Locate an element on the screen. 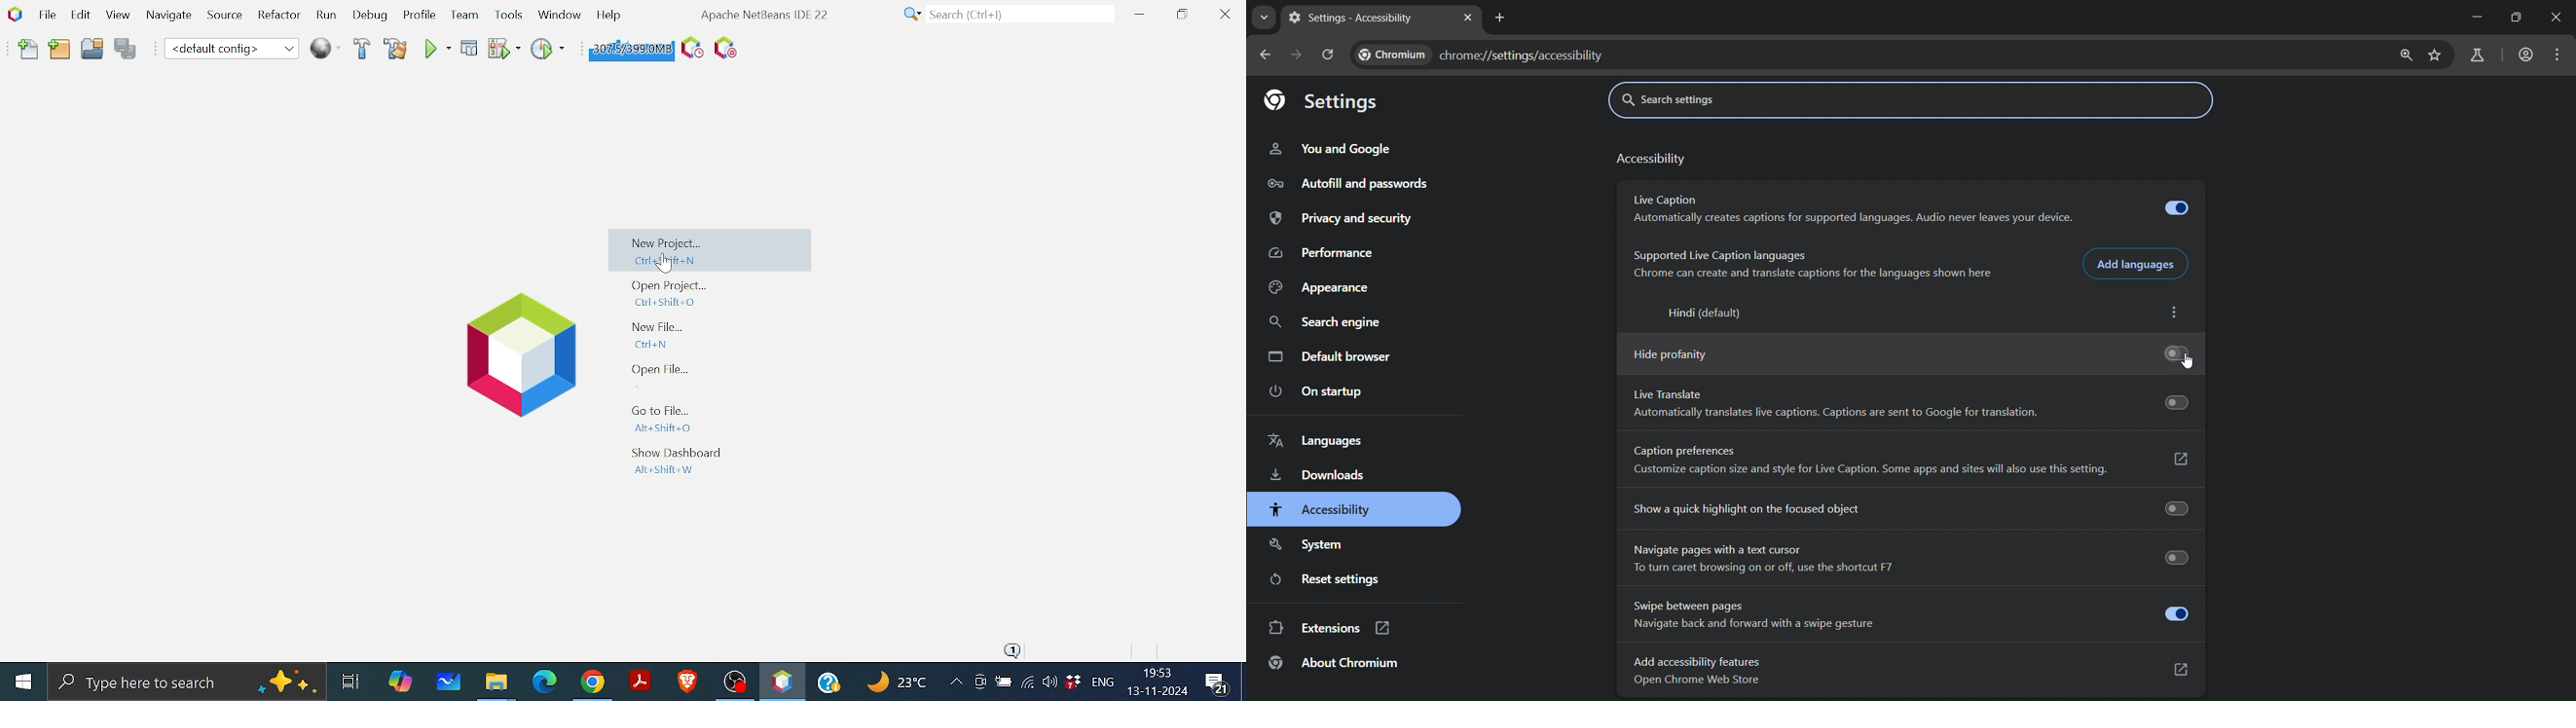 The height and width of the screenshot is (728, 2576). hide profanity is located at coordinates (1910, 355).